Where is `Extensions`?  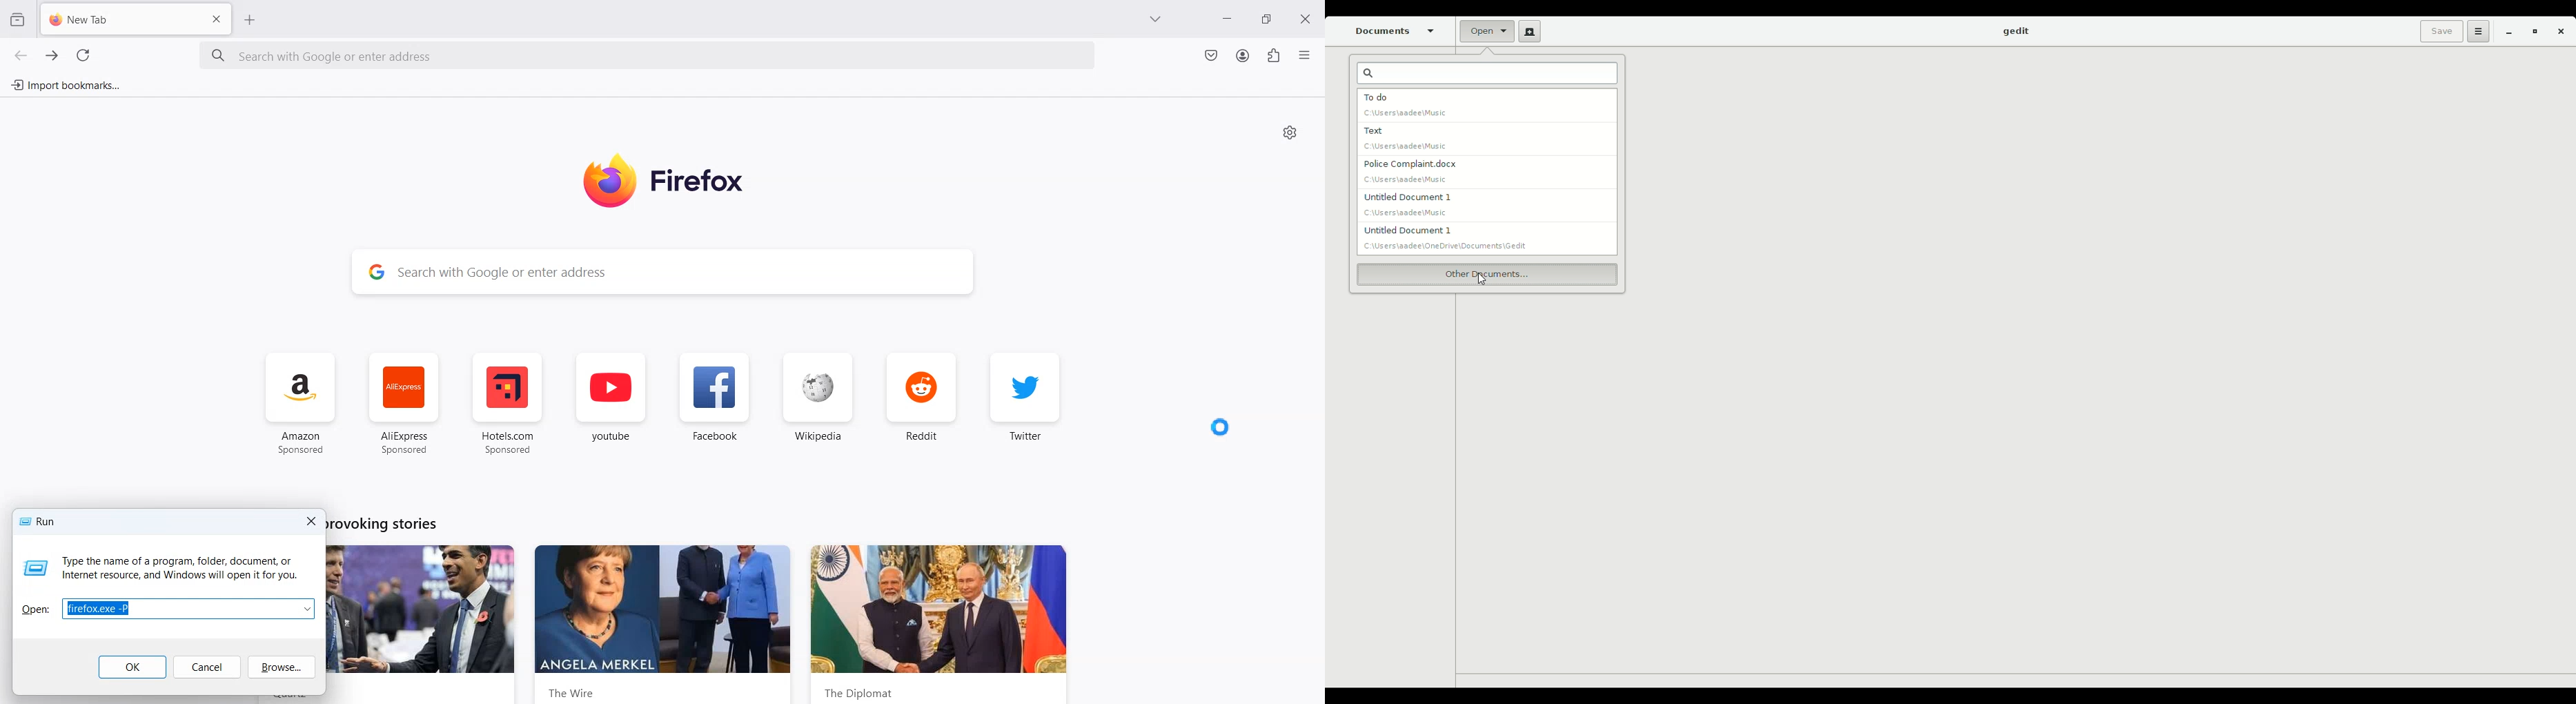 Extensions is located at coordinates (1273, 56).